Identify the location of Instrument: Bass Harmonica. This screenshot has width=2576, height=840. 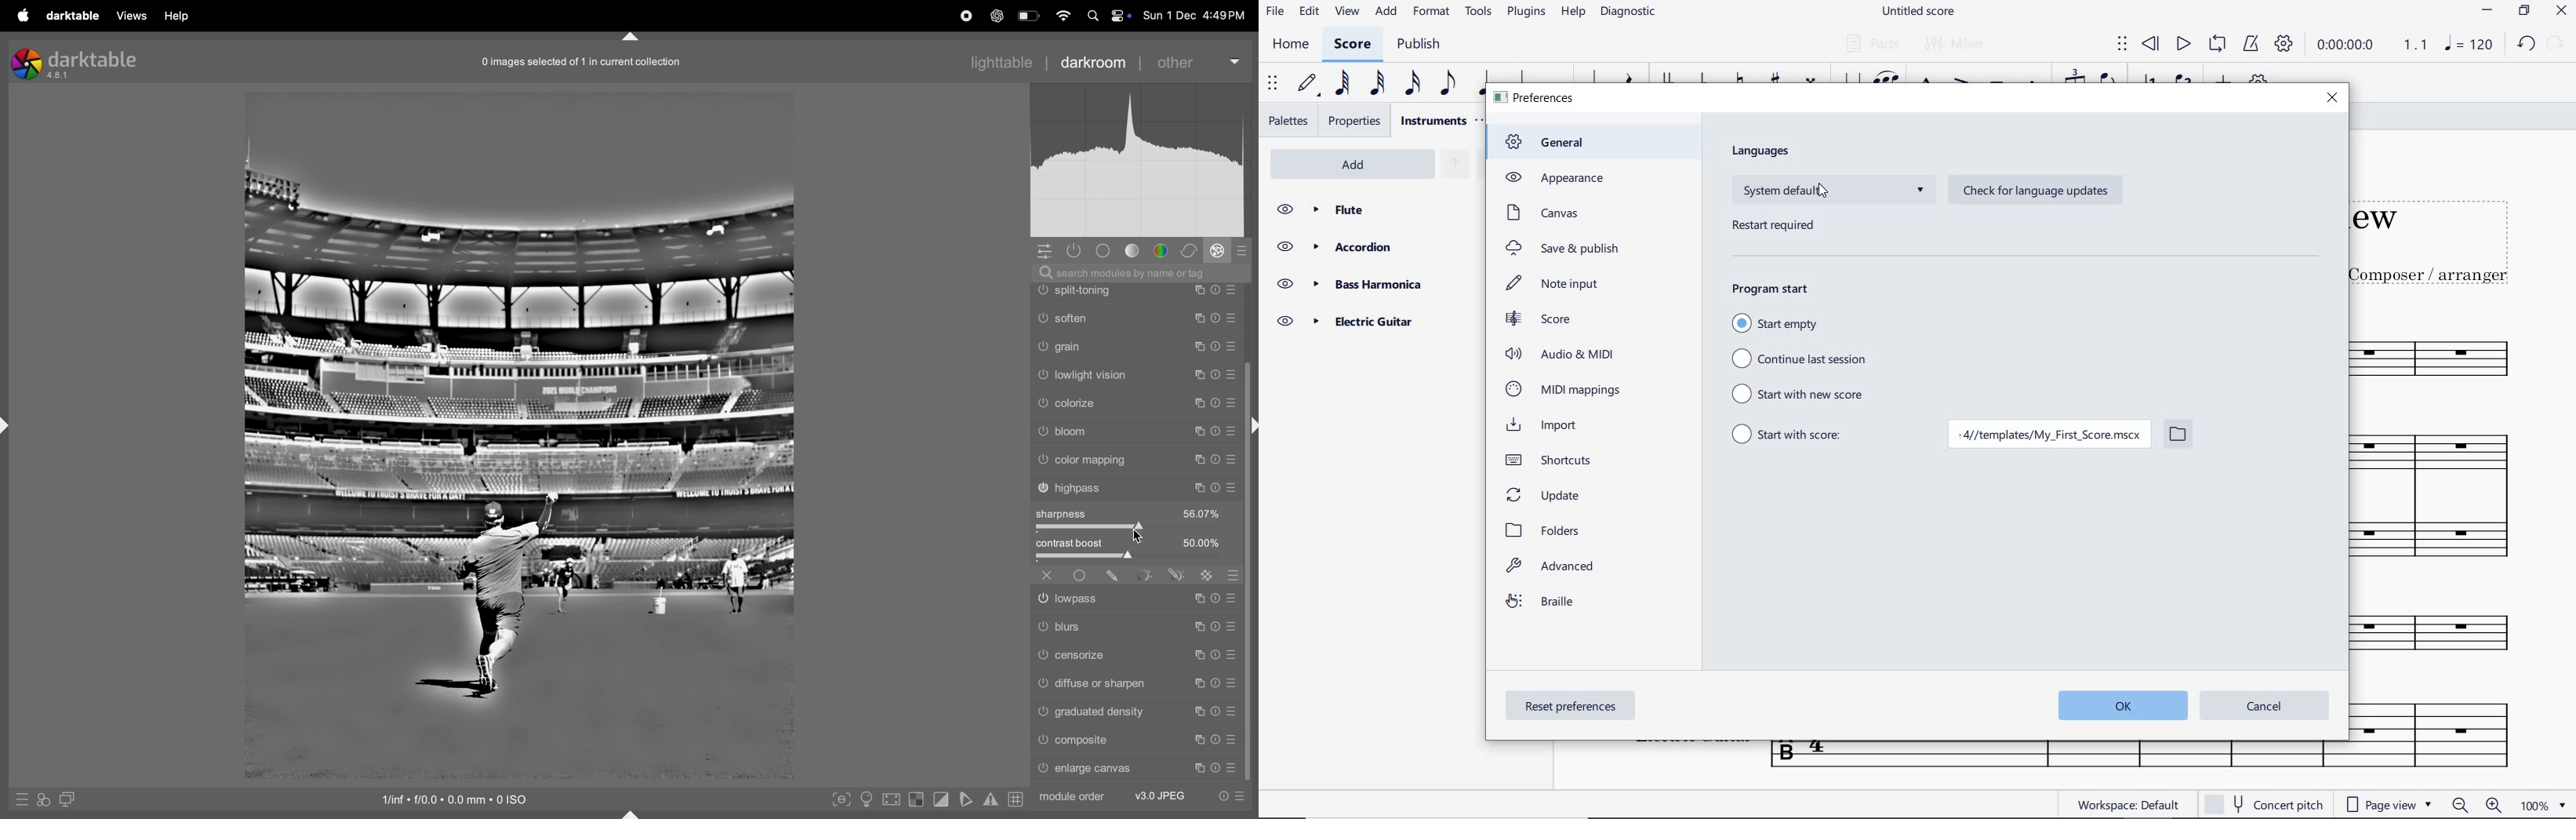
(2453, 637).